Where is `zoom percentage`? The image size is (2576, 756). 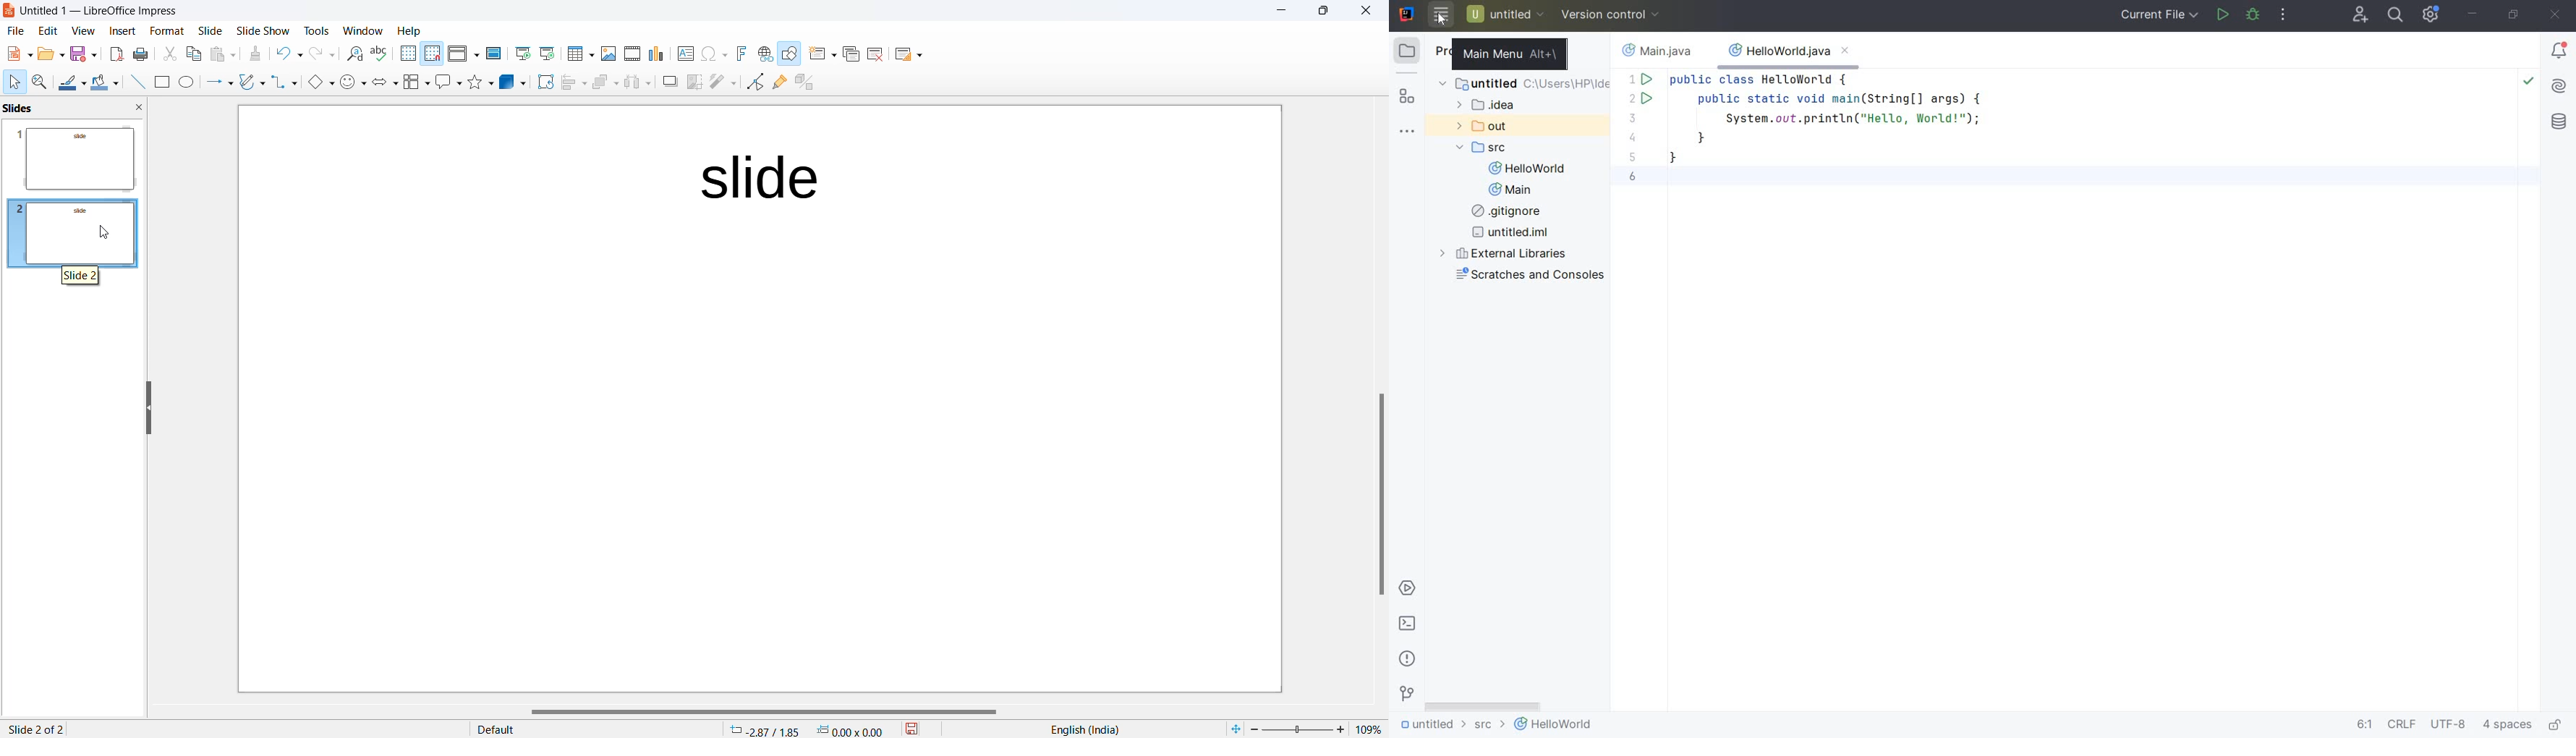
zoom percentage is located at coordinates (1372, 728).